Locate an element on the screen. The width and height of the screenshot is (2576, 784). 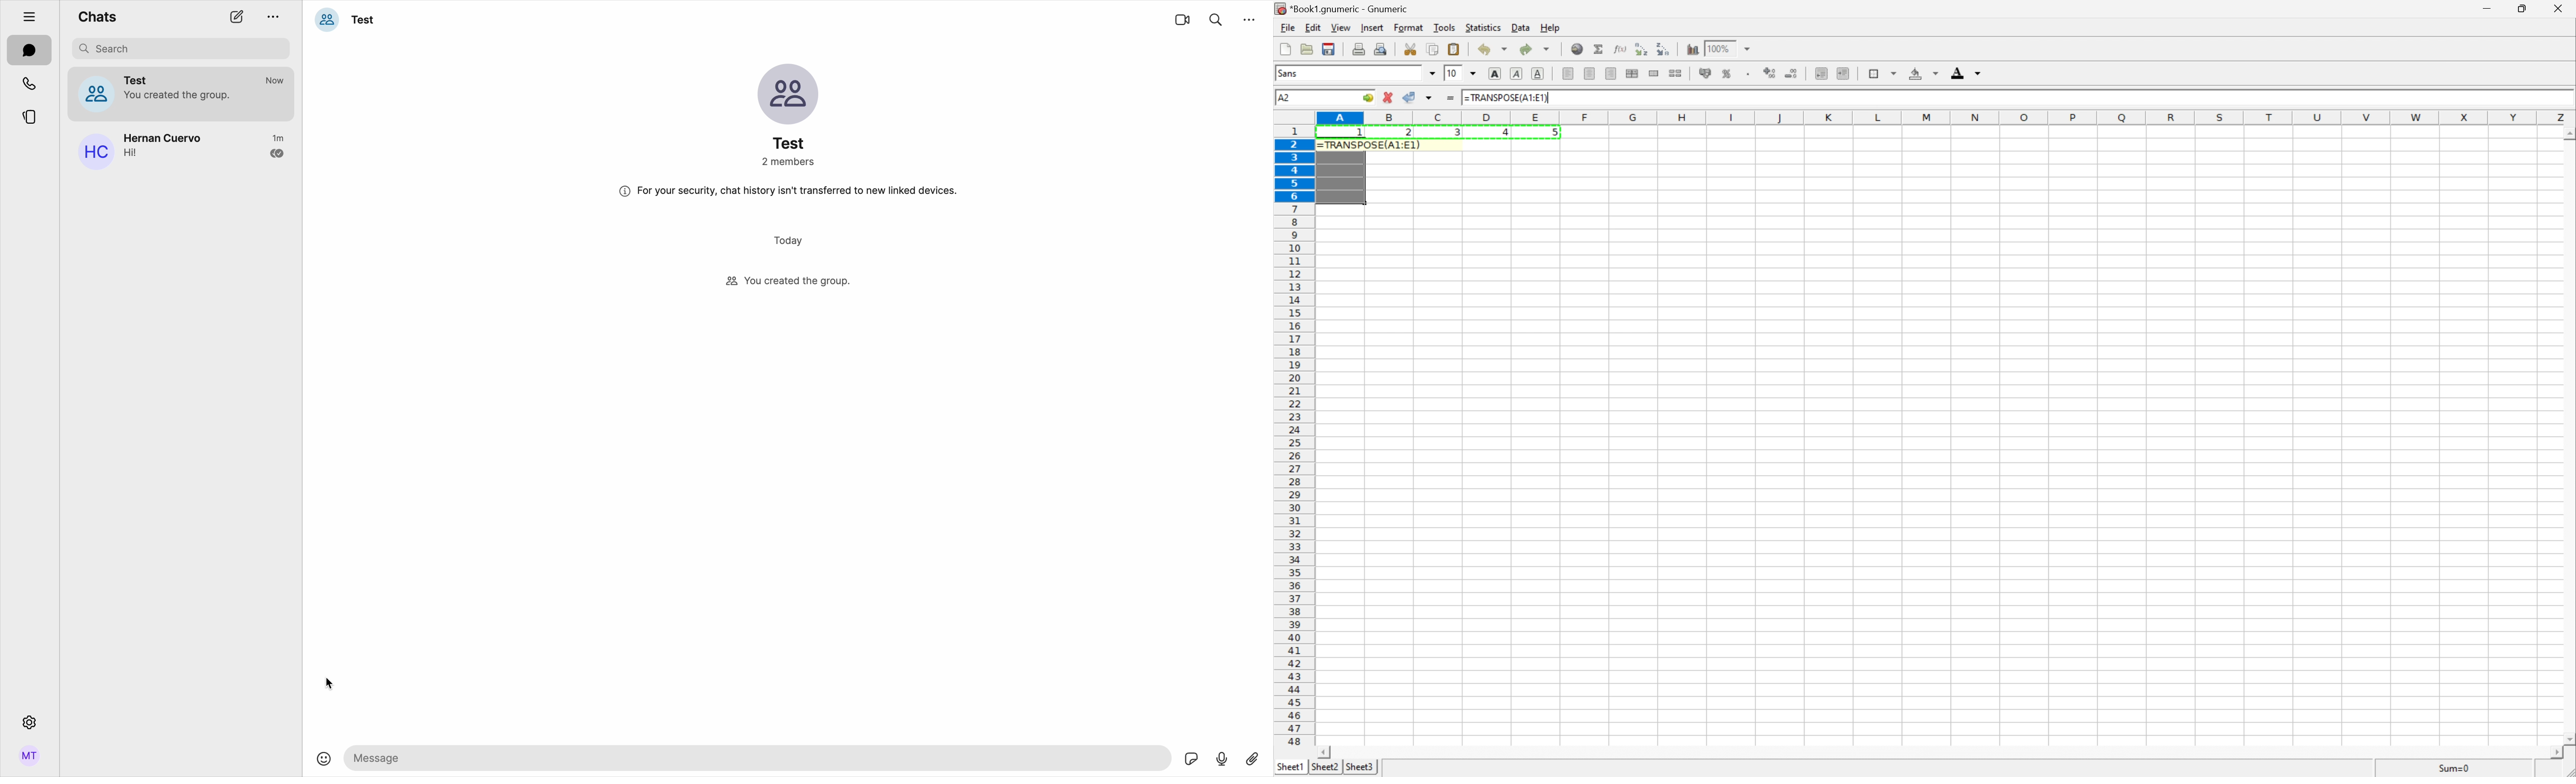
insert is located at coordinates (1372, 26).